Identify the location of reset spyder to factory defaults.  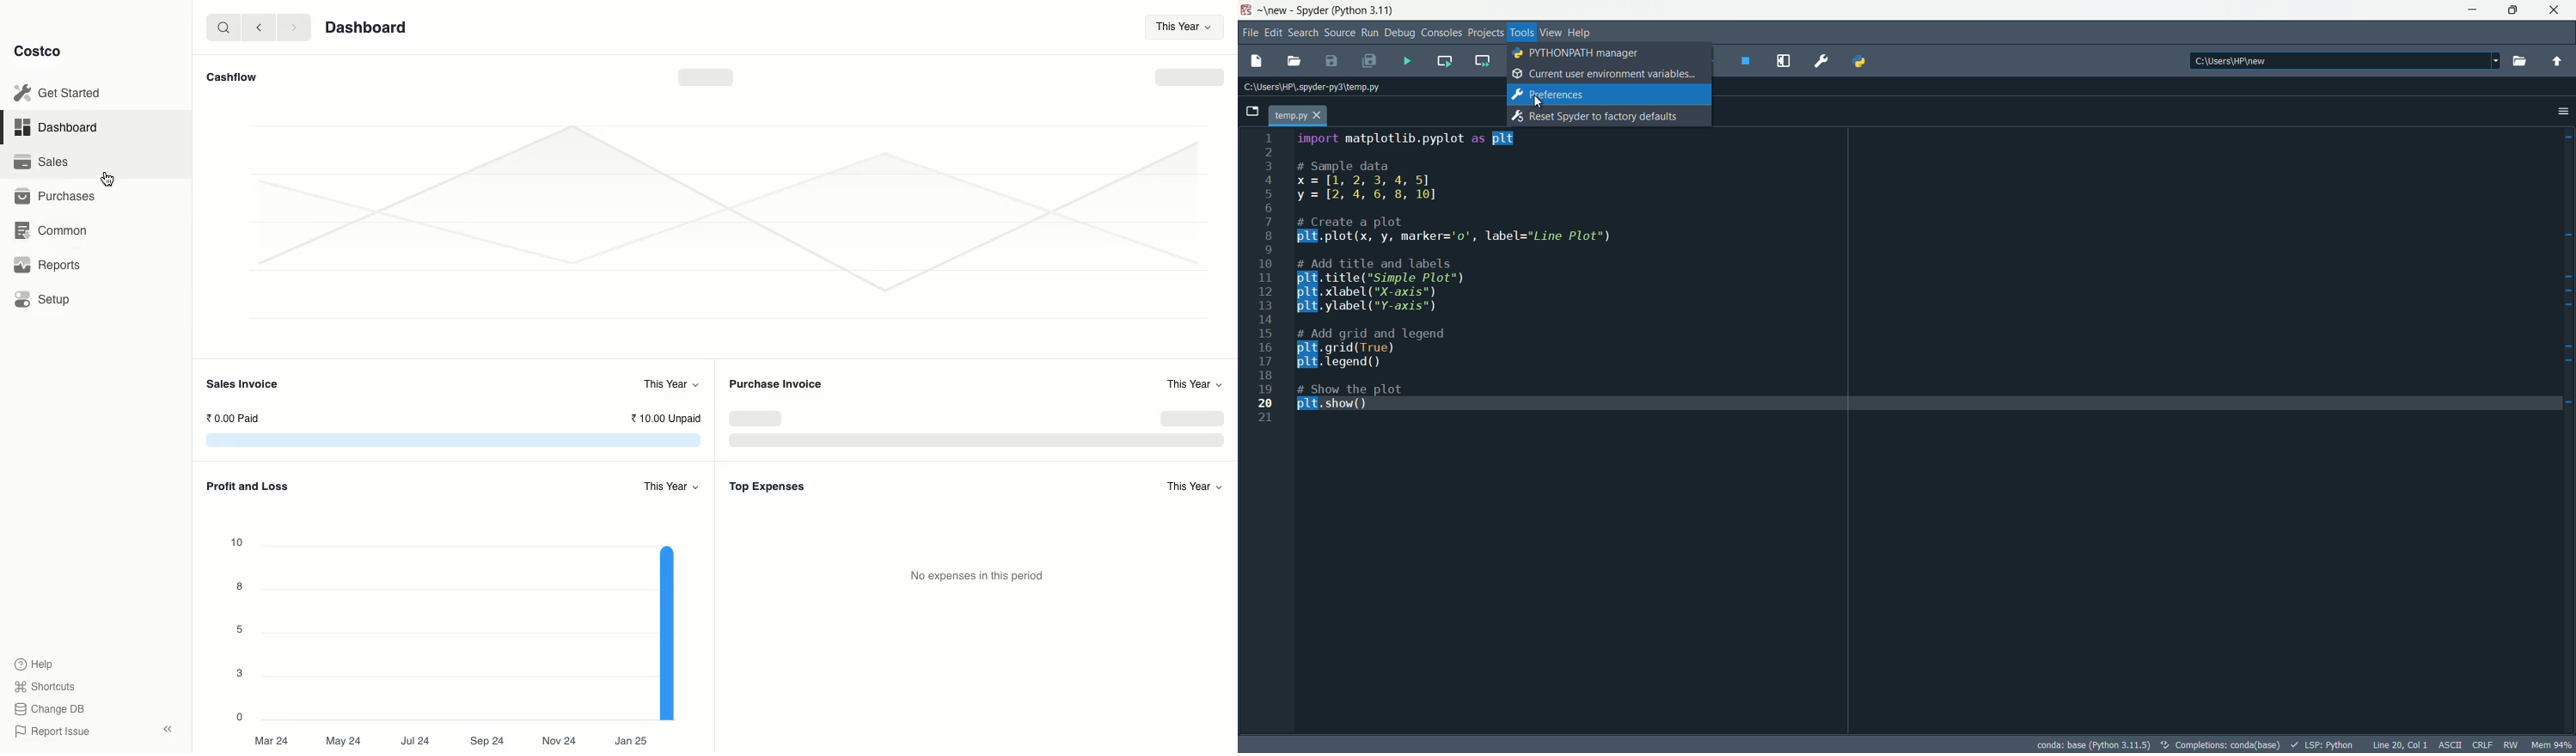
(1595, 116).